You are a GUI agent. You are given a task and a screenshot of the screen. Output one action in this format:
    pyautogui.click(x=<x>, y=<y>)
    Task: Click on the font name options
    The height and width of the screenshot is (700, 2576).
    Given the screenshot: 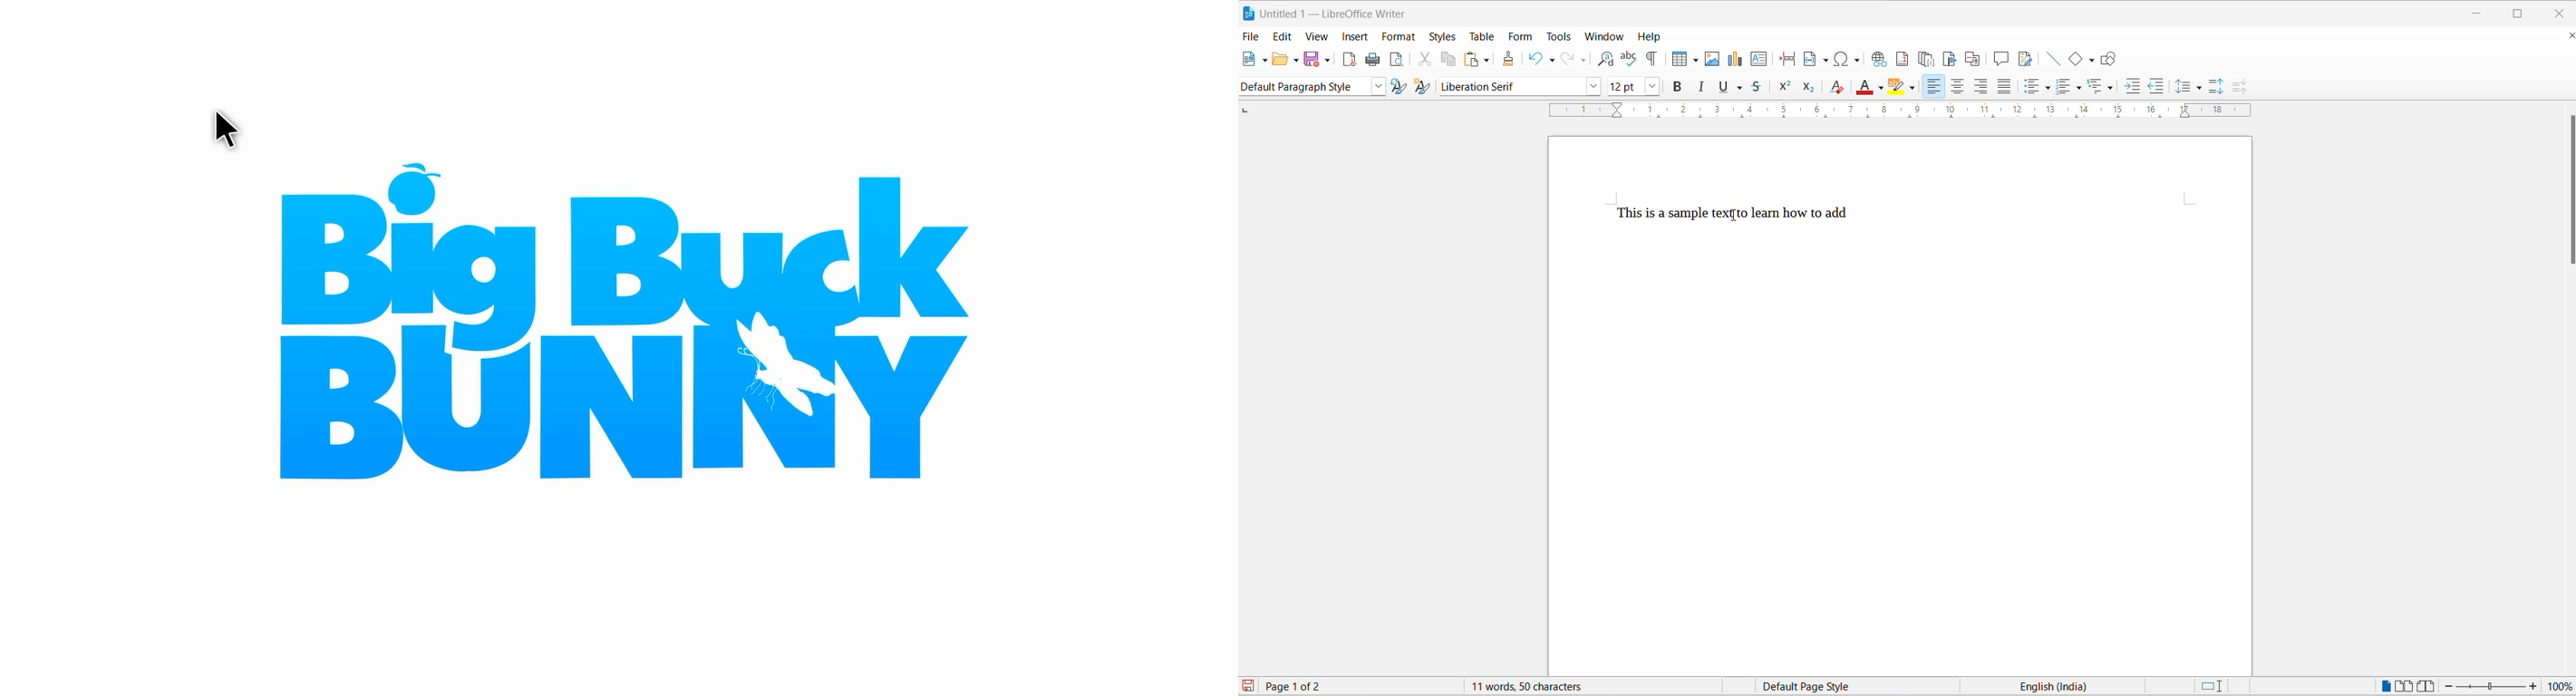 What is the action you would take?
    pyautogui.click(x=1593, y=88)
    